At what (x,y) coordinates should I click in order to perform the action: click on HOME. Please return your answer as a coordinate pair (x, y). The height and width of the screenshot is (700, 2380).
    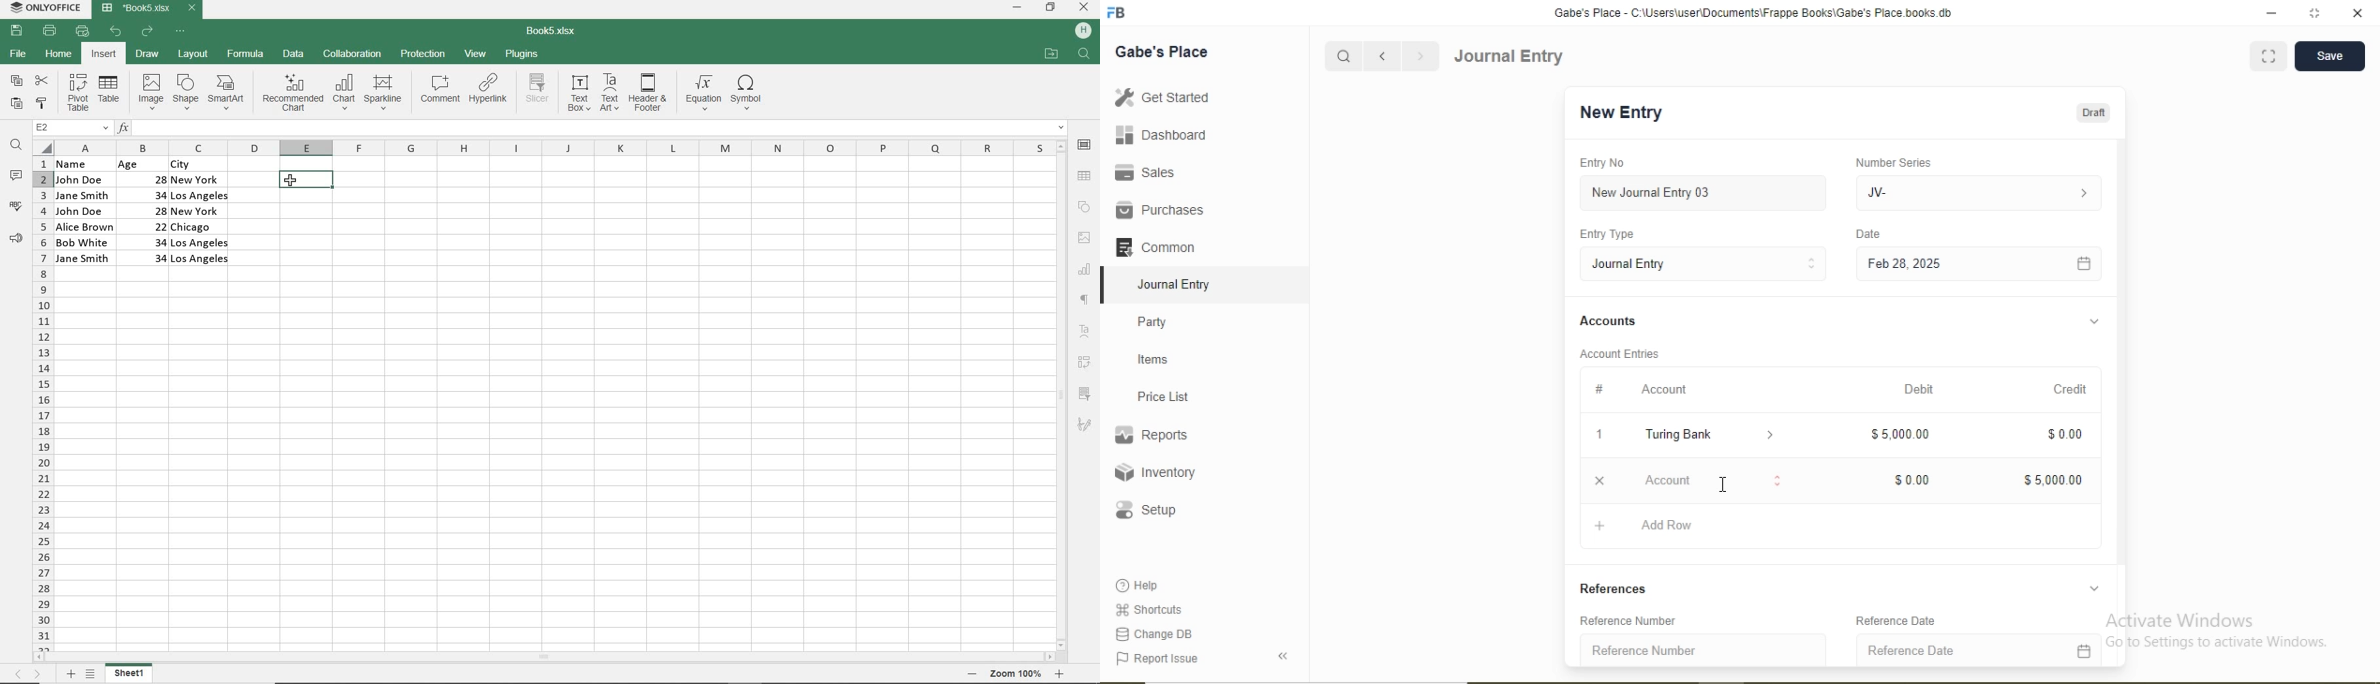
    Looking at the image, I should click on (58, 53).